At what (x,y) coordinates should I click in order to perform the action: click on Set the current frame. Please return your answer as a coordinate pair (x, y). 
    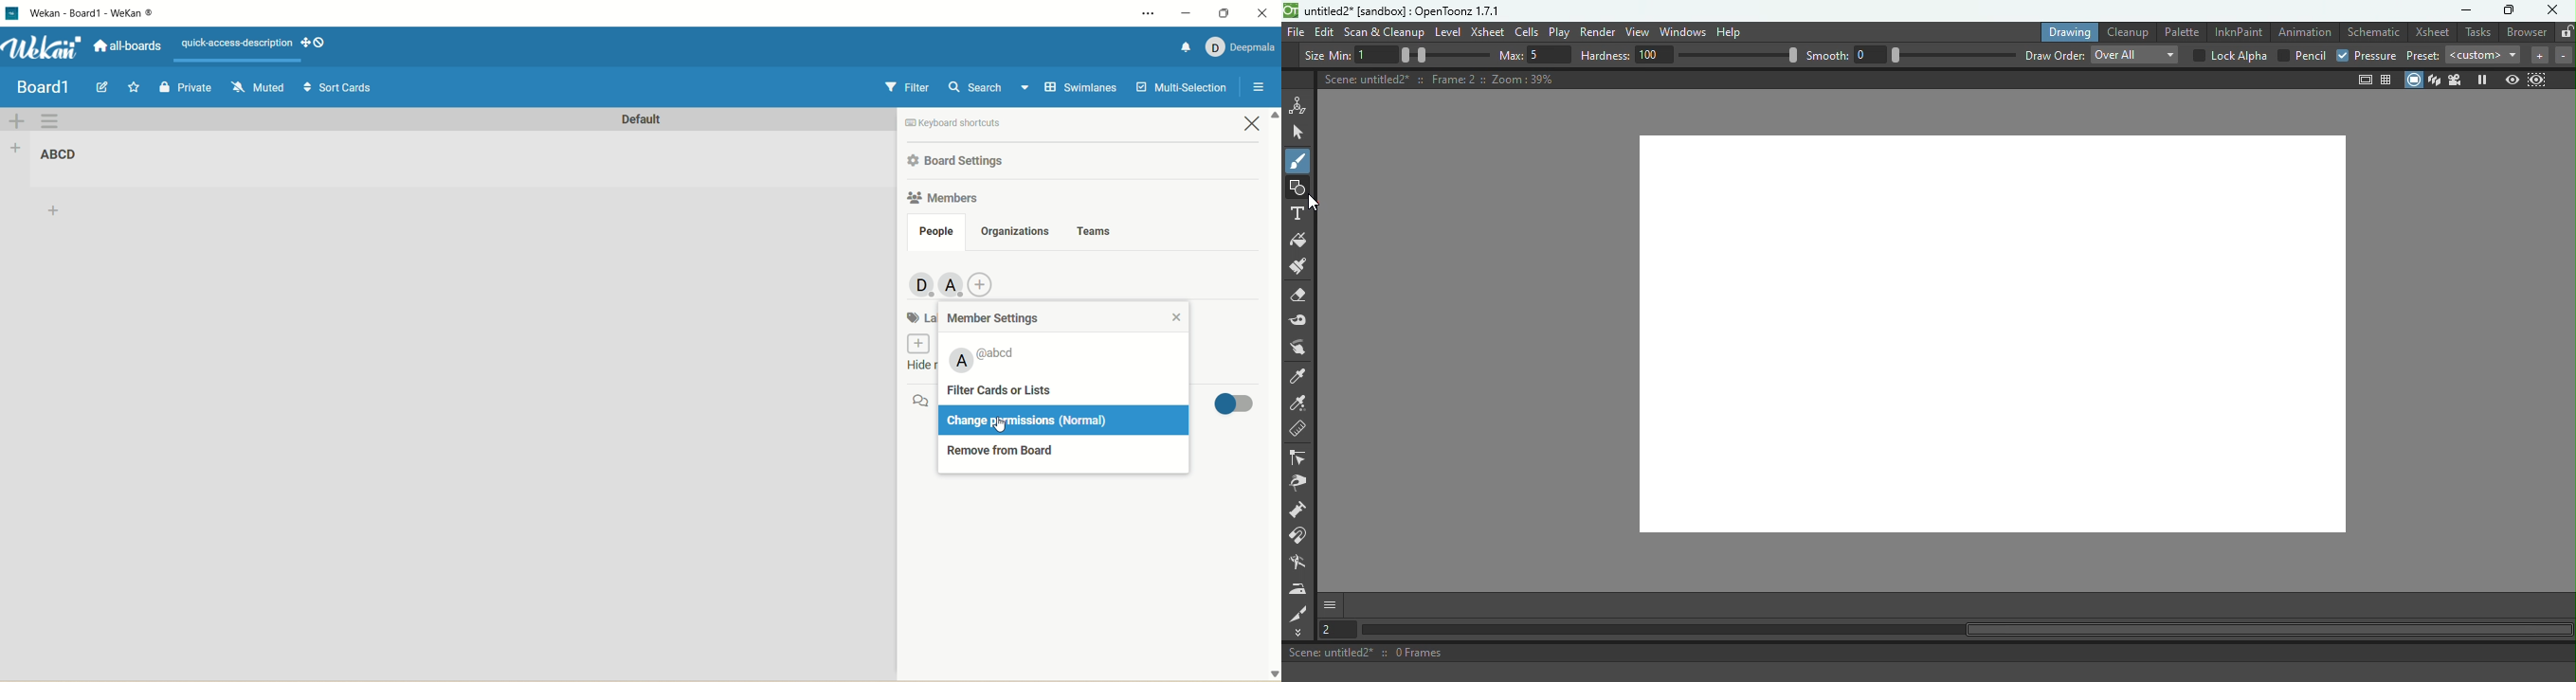
    Looking at the image, I should click on (1336, 631).